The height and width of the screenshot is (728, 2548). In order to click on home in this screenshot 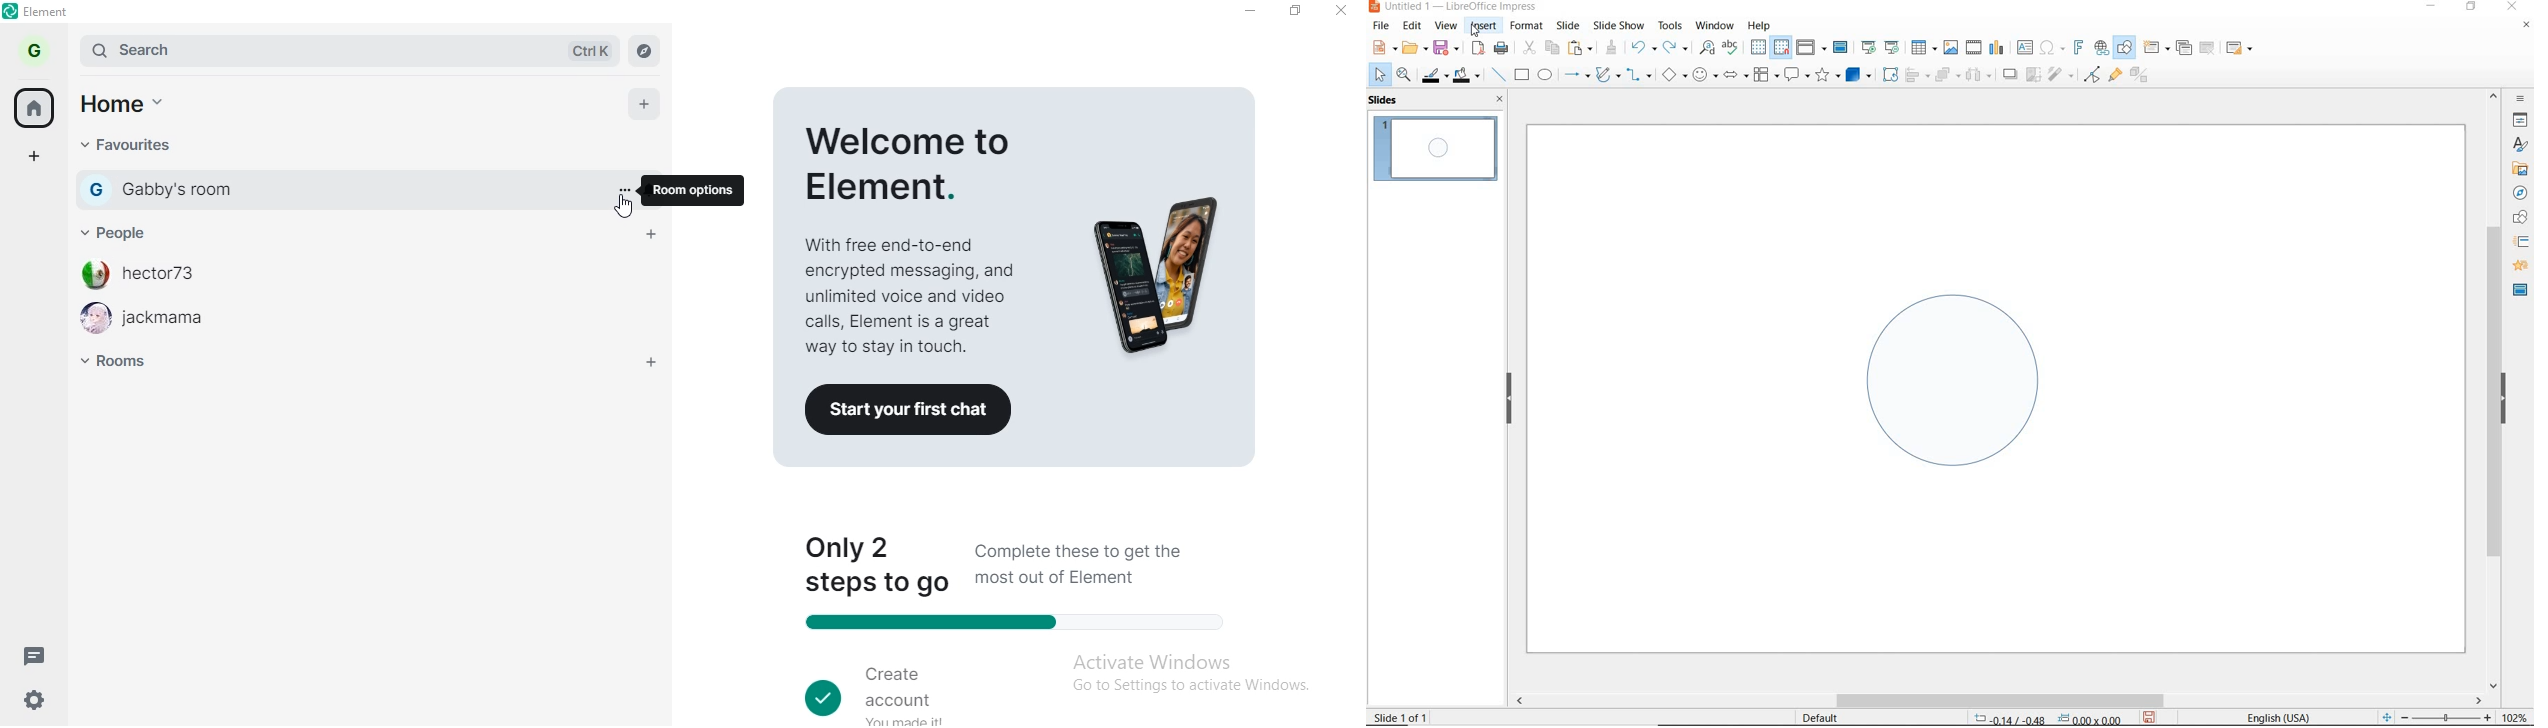, I will do `click(130, 101)`.